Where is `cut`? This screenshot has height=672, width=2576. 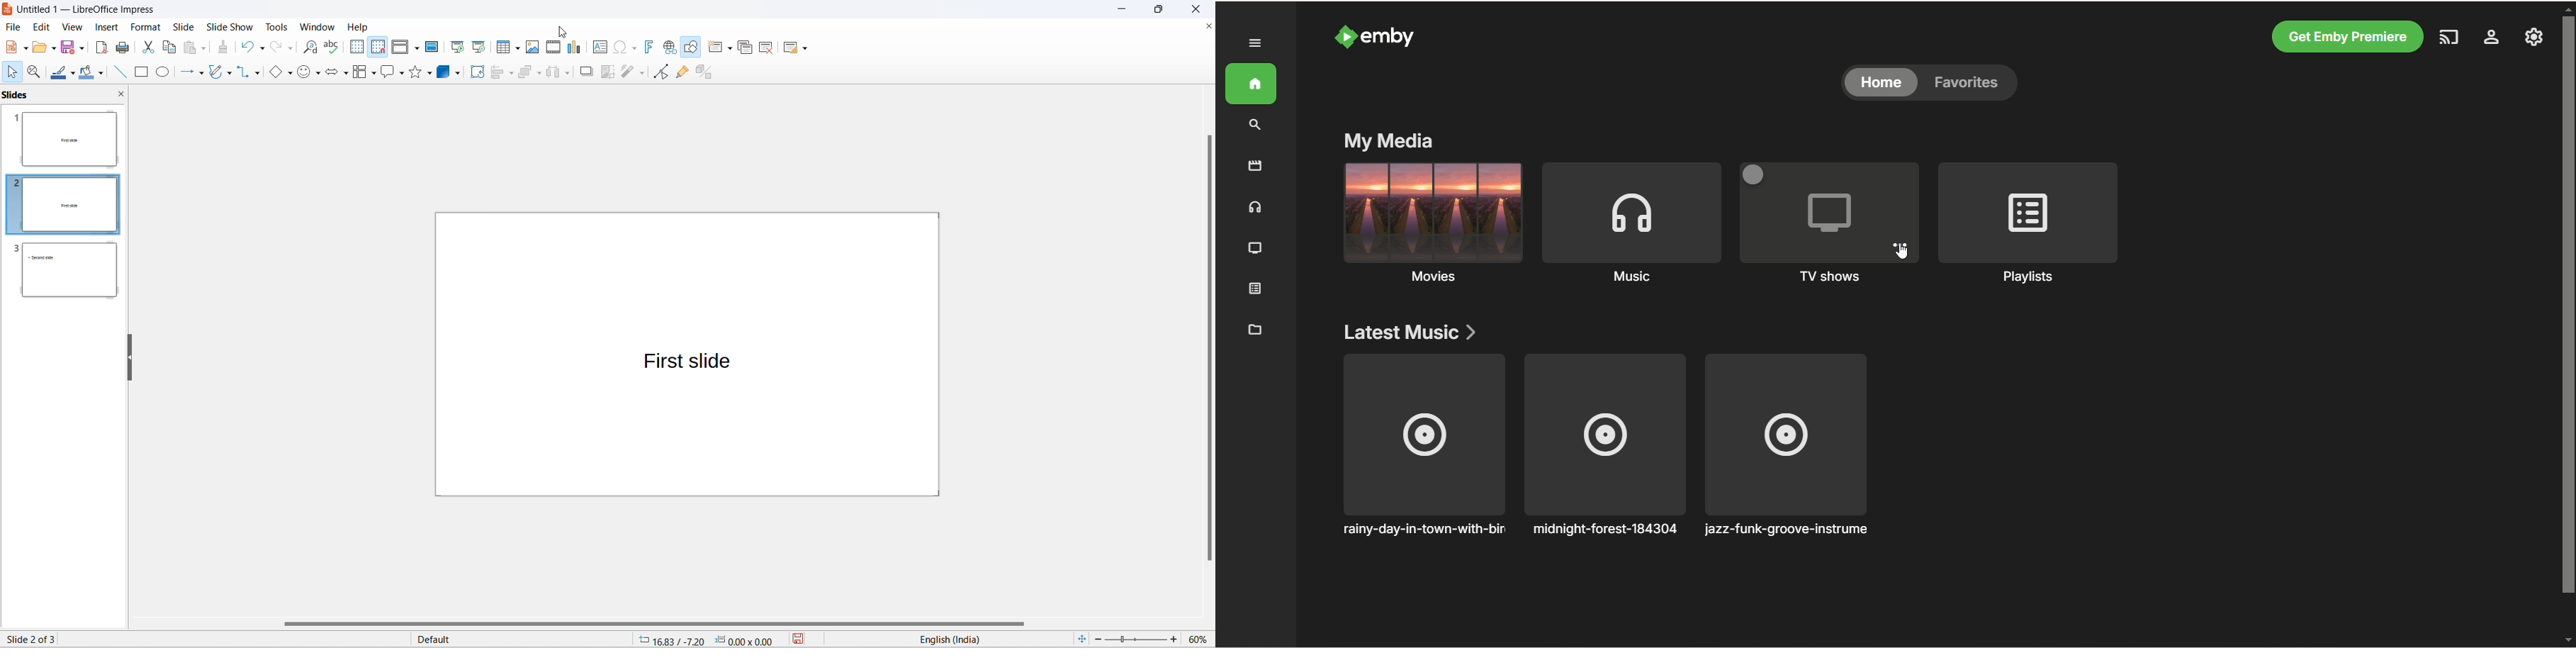 cut is located at coordinates (147, 47).